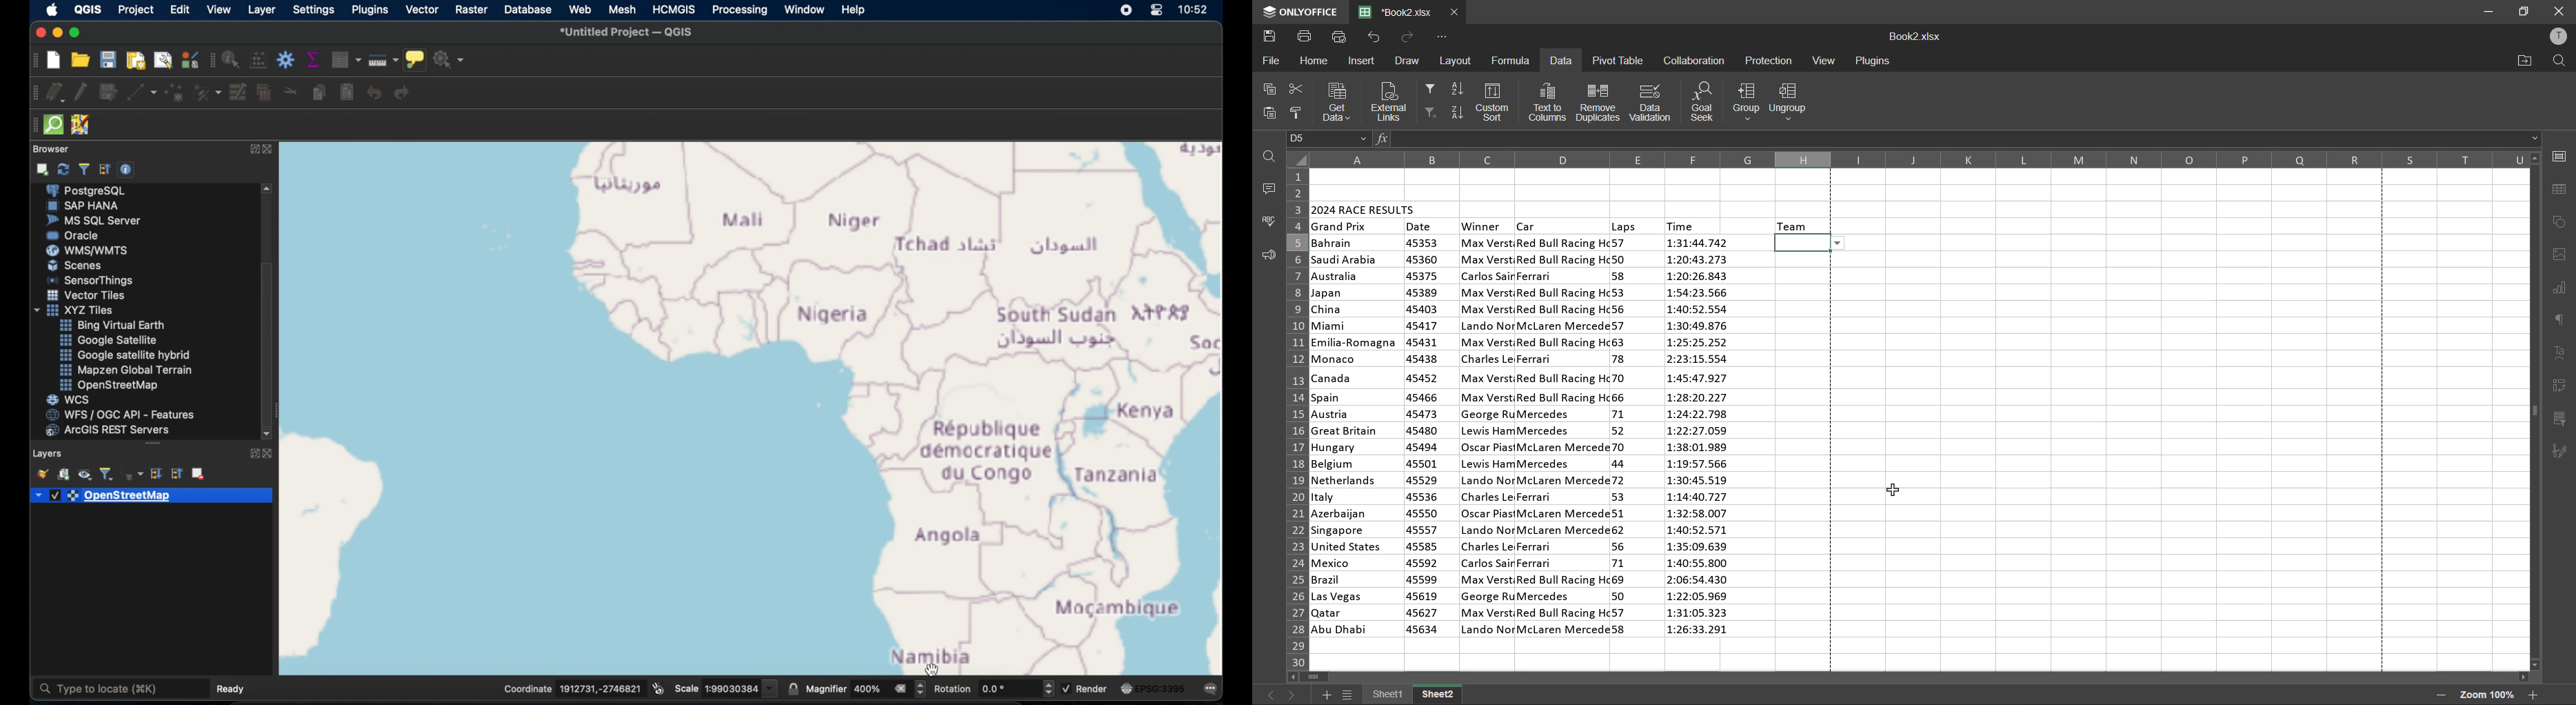 This screenshot has width=2576, height=728. I want to click on layout, so click(1458, 61).